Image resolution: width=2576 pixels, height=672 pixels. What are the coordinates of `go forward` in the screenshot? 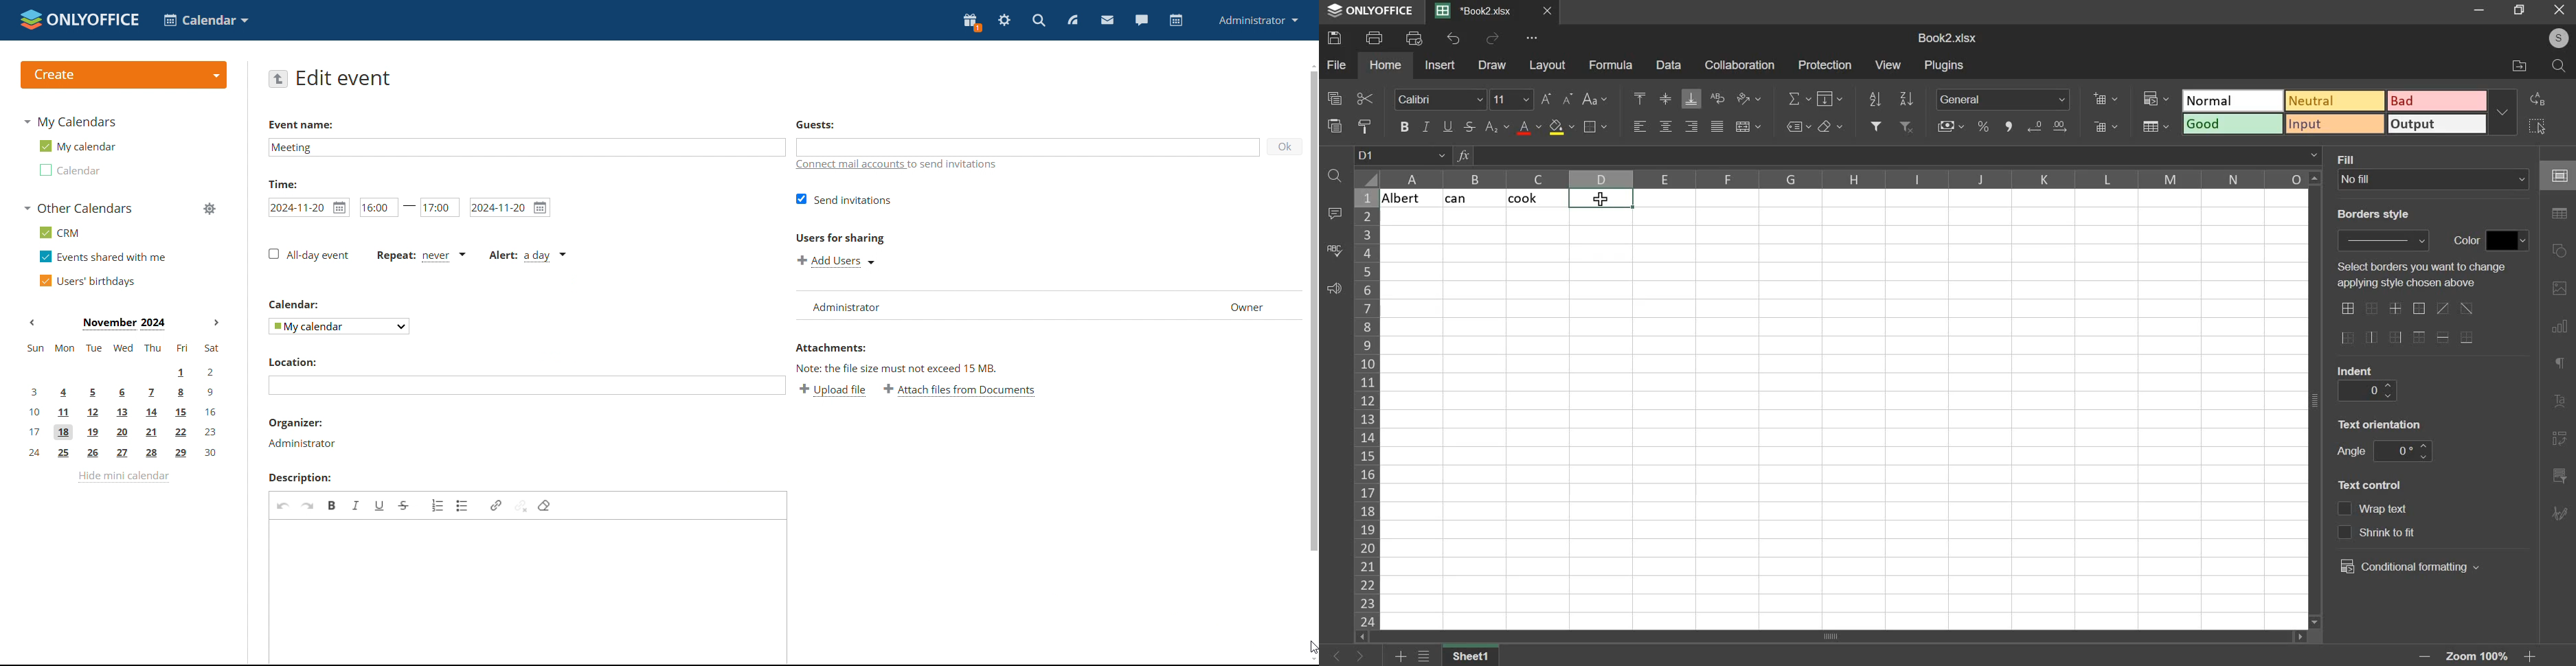 It's located at (1370, 656).